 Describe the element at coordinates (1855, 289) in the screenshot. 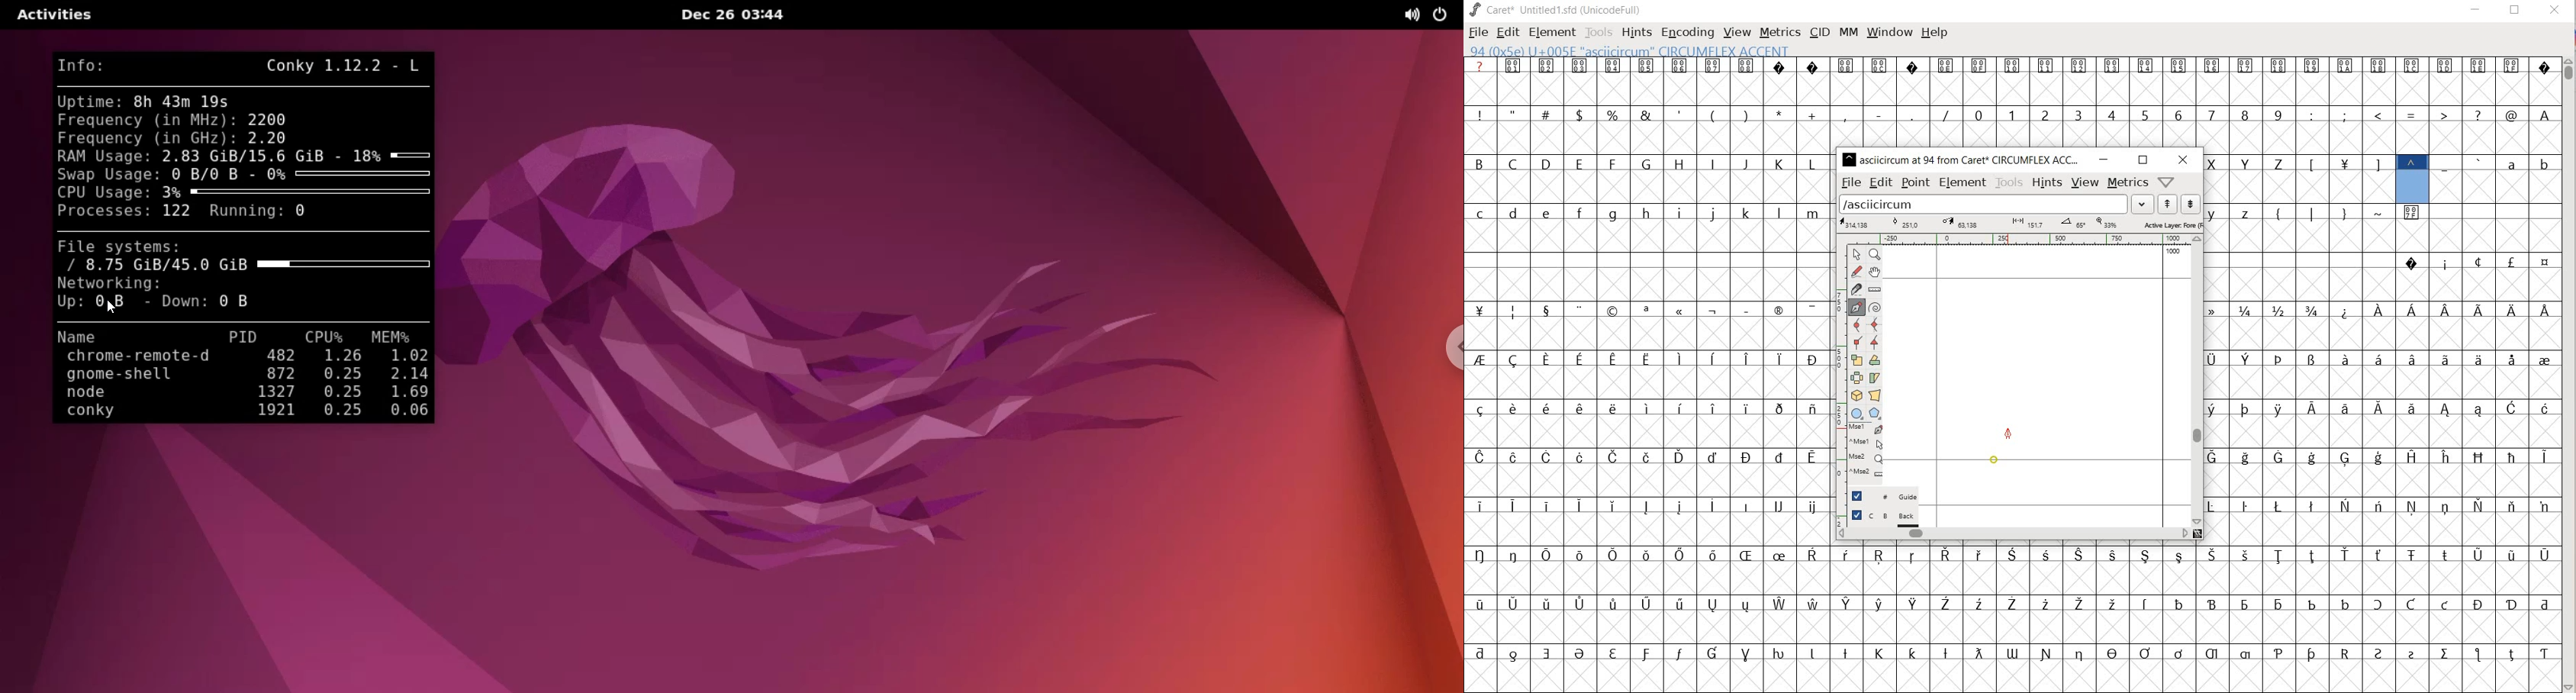

I see `cut splines in two` at that location.